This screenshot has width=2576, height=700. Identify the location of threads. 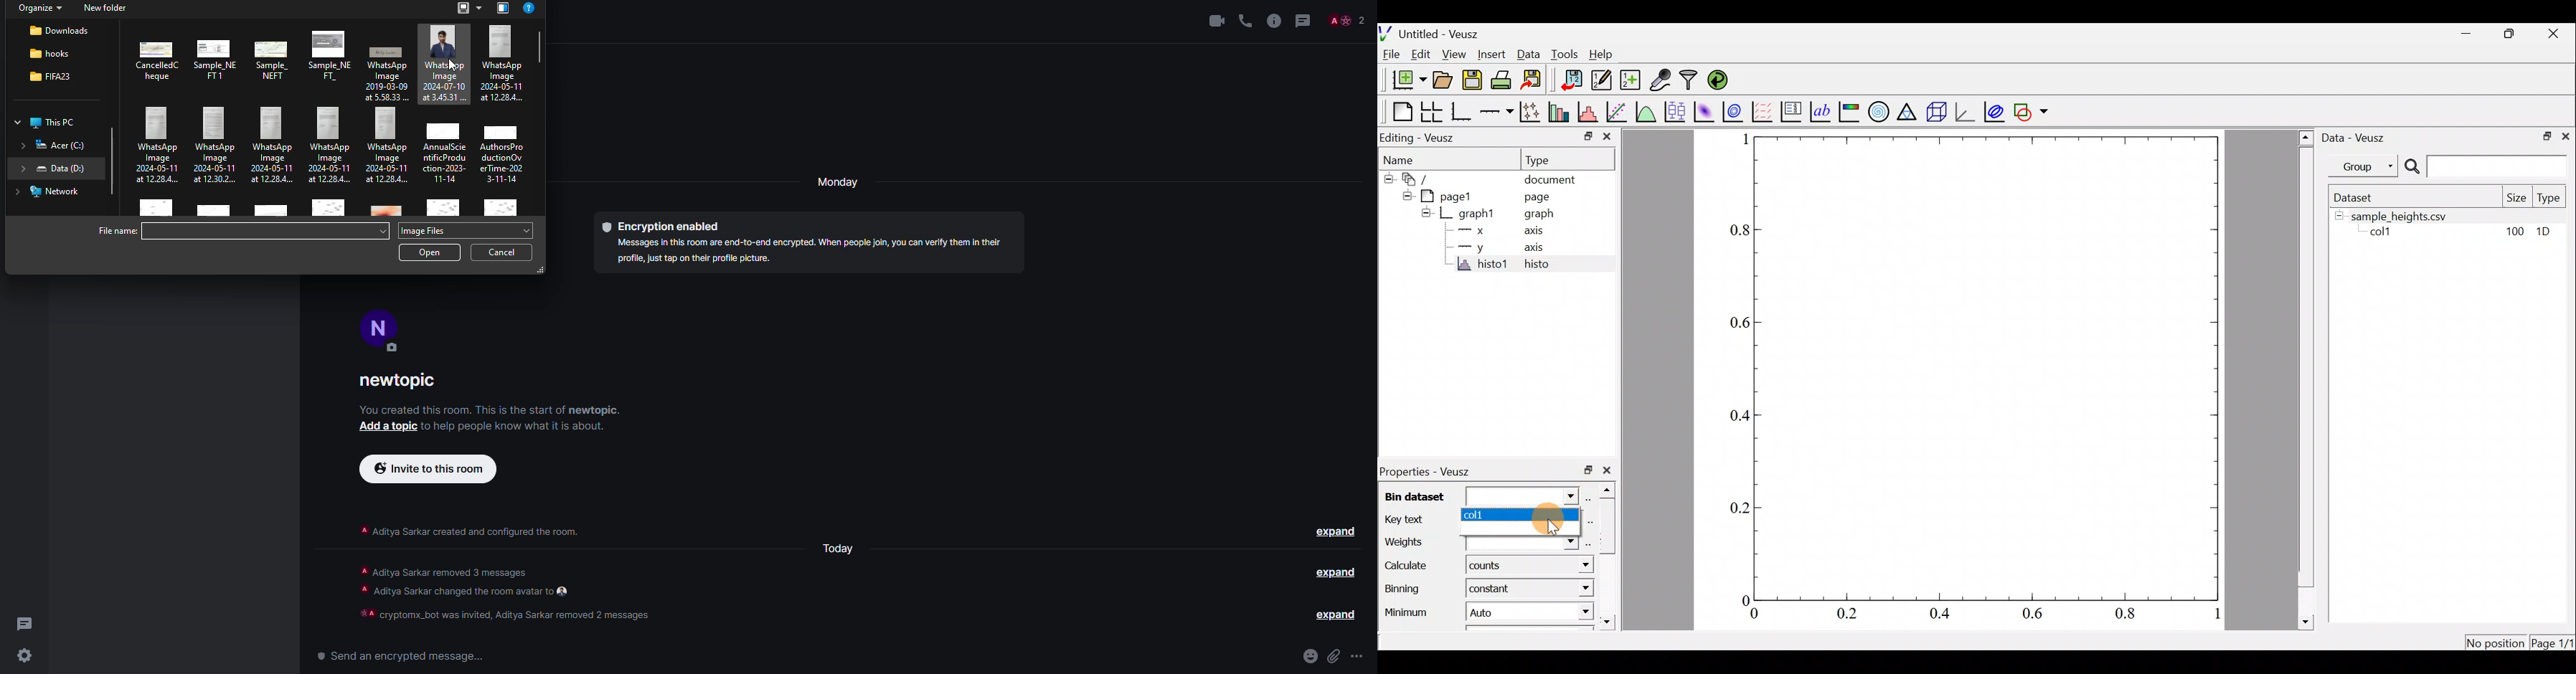
(26, 625).